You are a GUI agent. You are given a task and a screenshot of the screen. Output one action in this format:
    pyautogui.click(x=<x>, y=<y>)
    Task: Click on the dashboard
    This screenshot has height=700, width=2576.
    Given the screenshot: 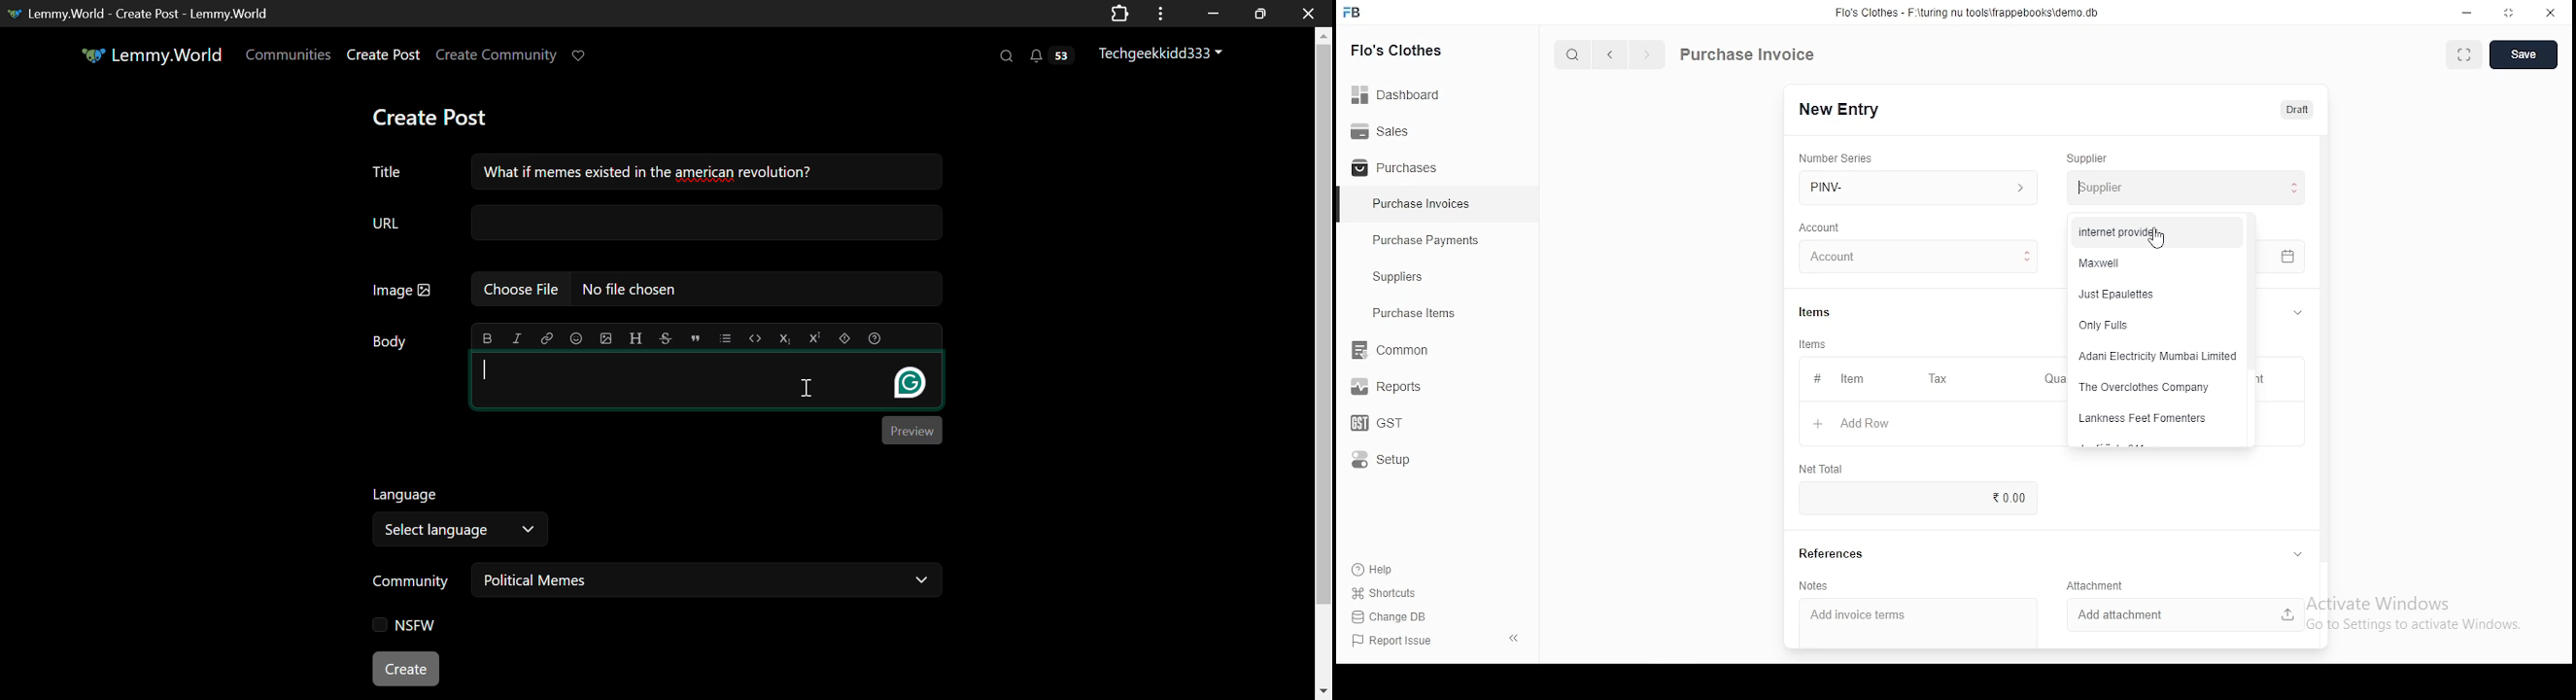 What is the action you would take?
    pyautogui.click(x=1405, y=88)
    